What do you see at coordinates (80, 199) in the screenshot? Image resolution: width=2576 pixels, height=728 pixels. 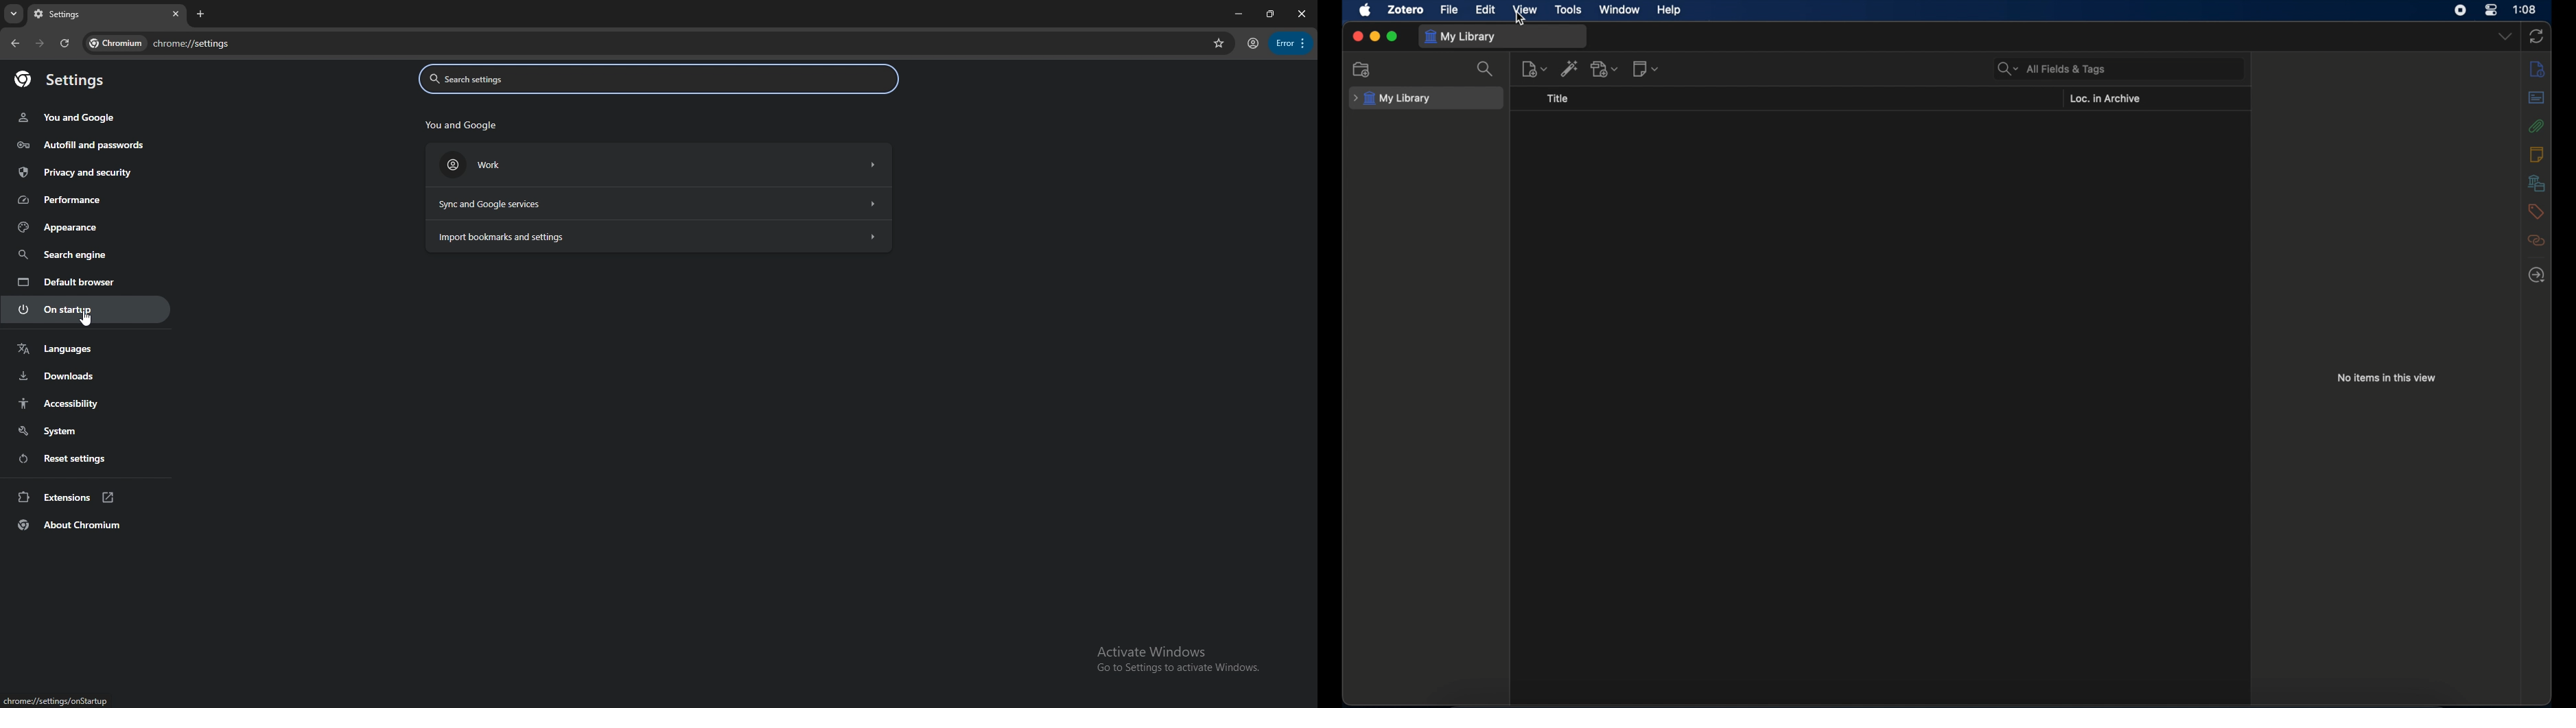 I see `performance` at bounding box center [80, 199].